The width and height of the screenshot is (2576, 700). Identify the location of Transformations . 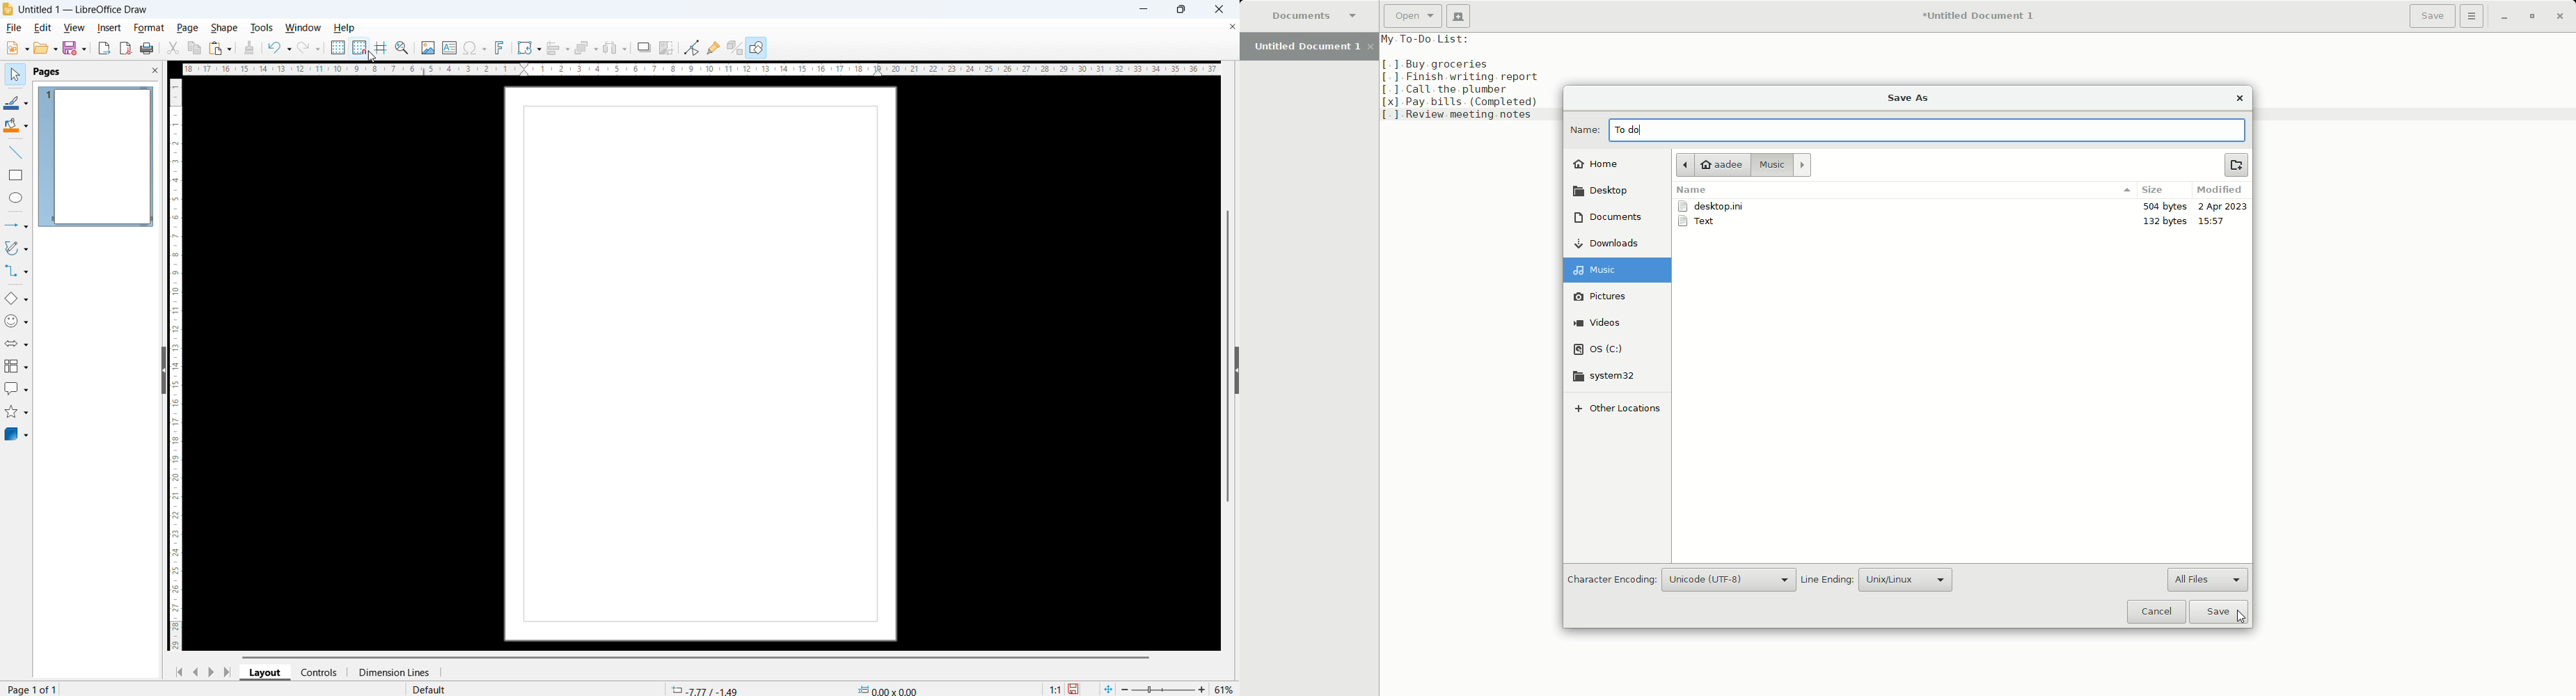
(529, 47).